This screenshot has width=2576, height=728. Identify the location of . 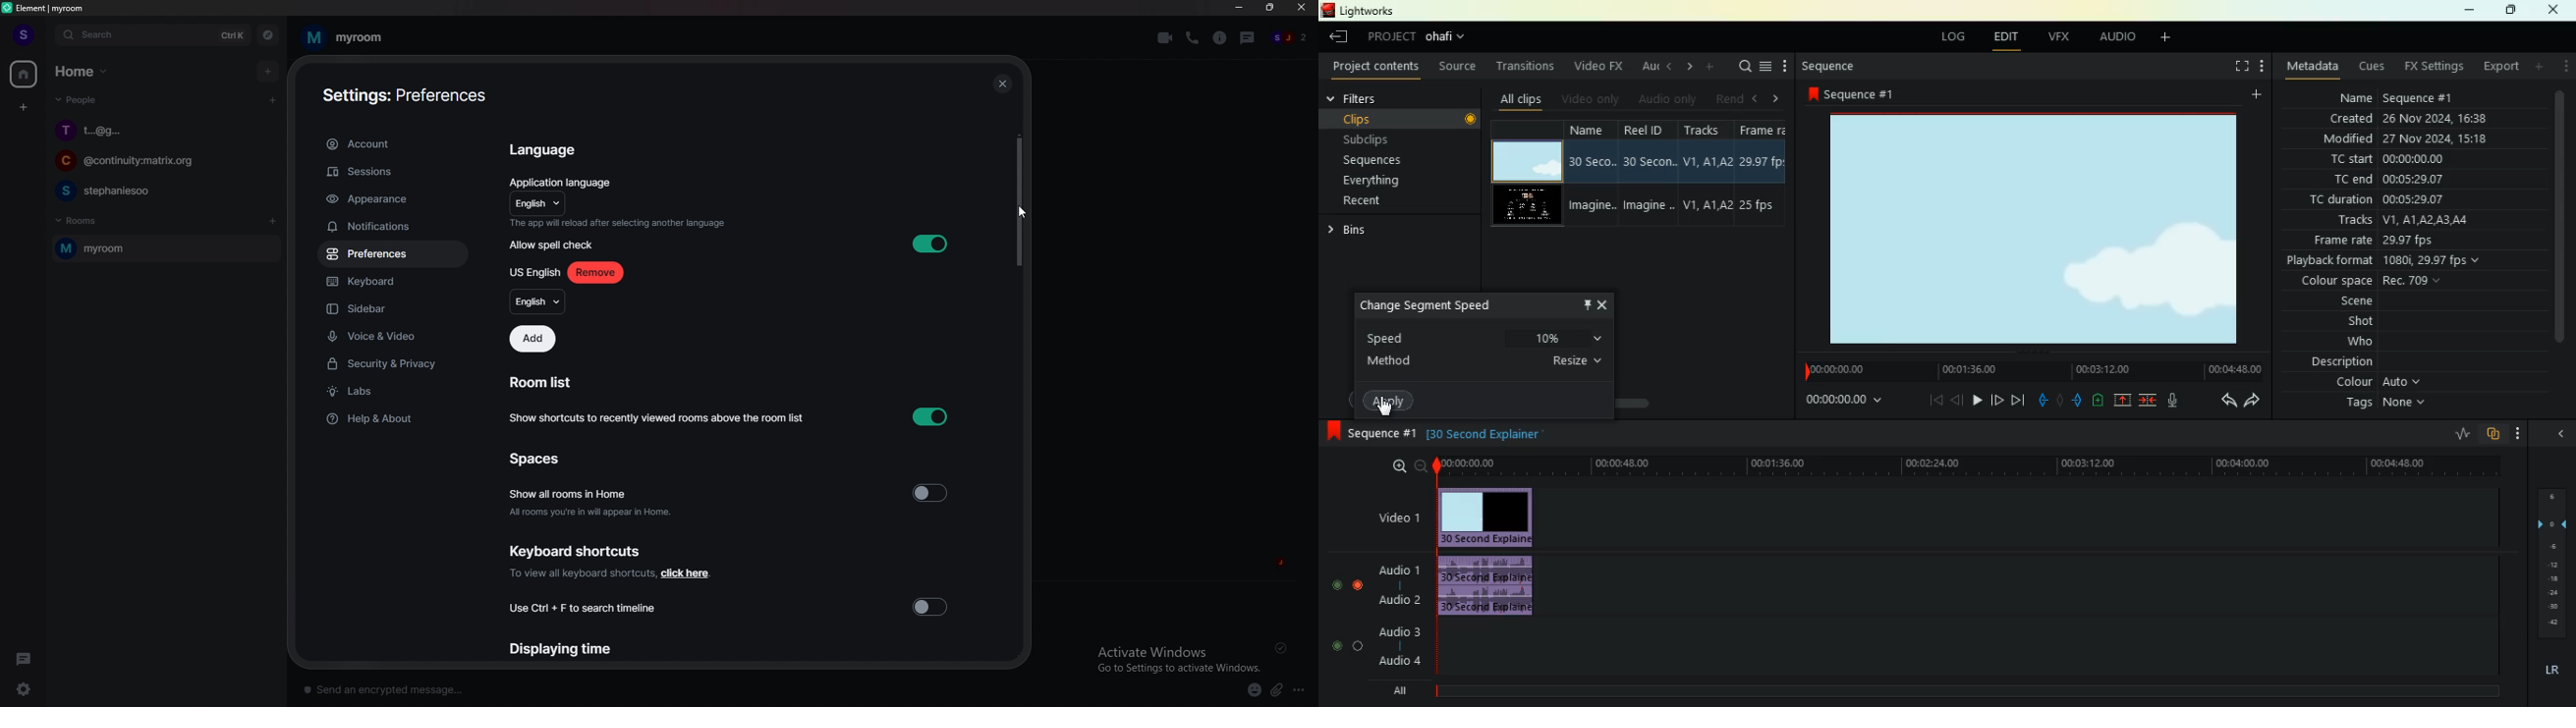
(1022, 213).